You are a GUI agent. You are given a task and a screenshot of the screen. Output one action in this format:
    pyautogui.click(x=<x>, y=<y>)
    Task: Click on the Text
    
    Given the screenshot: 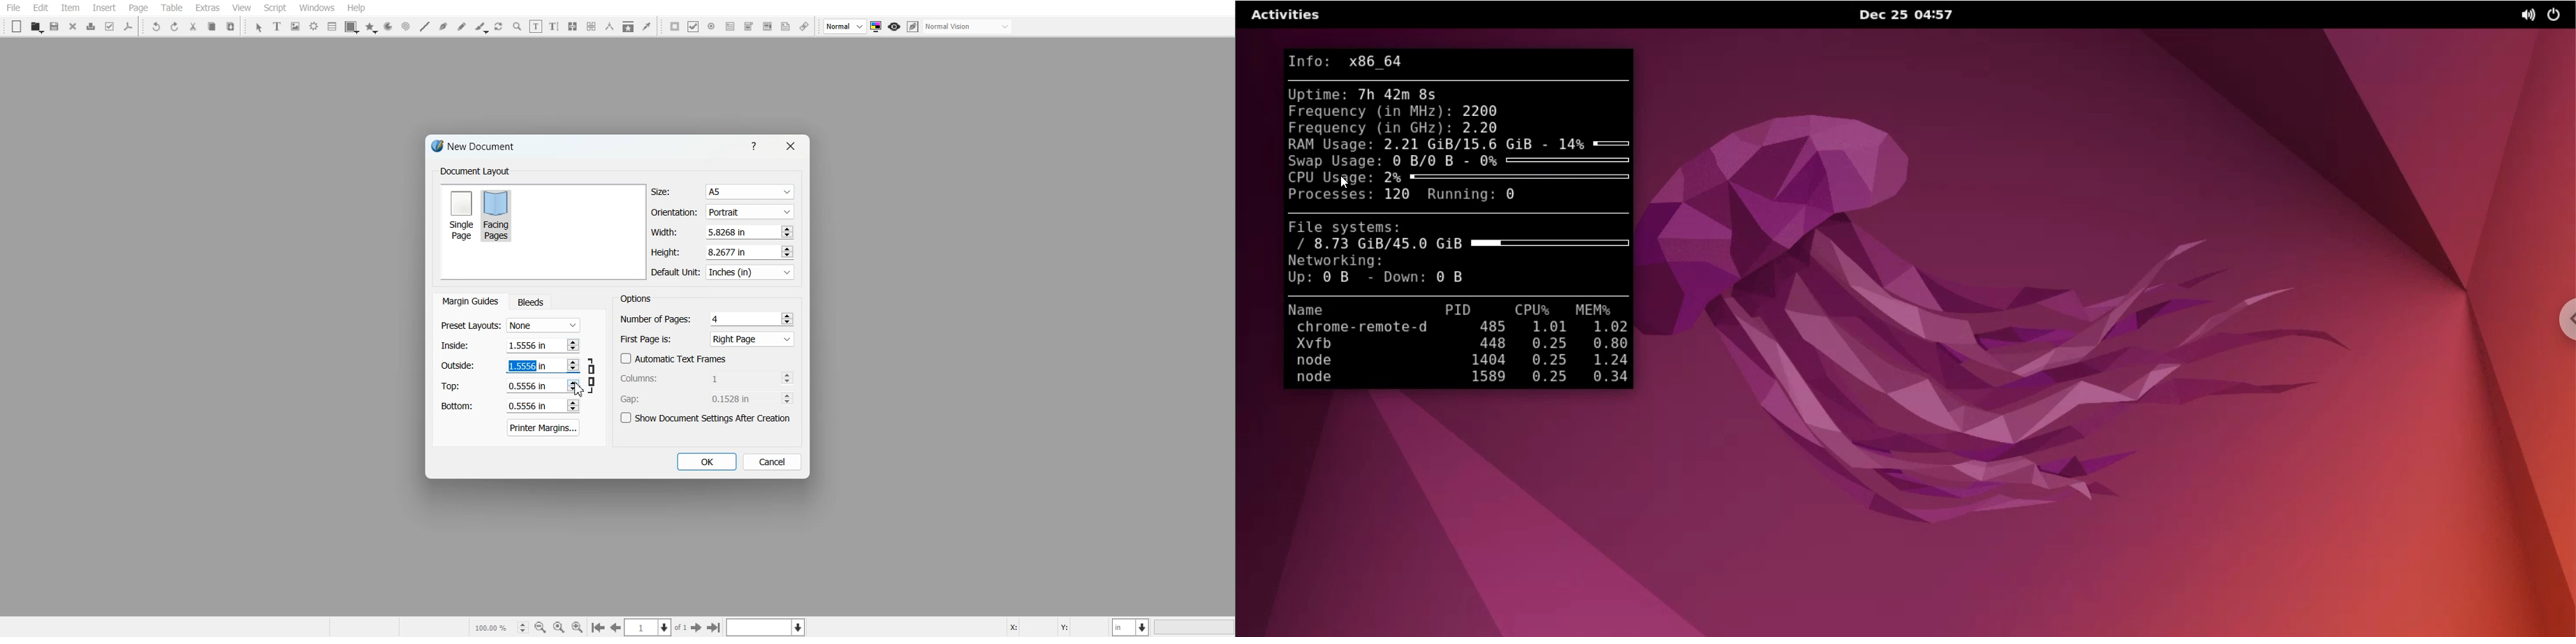 What is the action you would take?
    pyautogui.click(x=636, y=298)
    